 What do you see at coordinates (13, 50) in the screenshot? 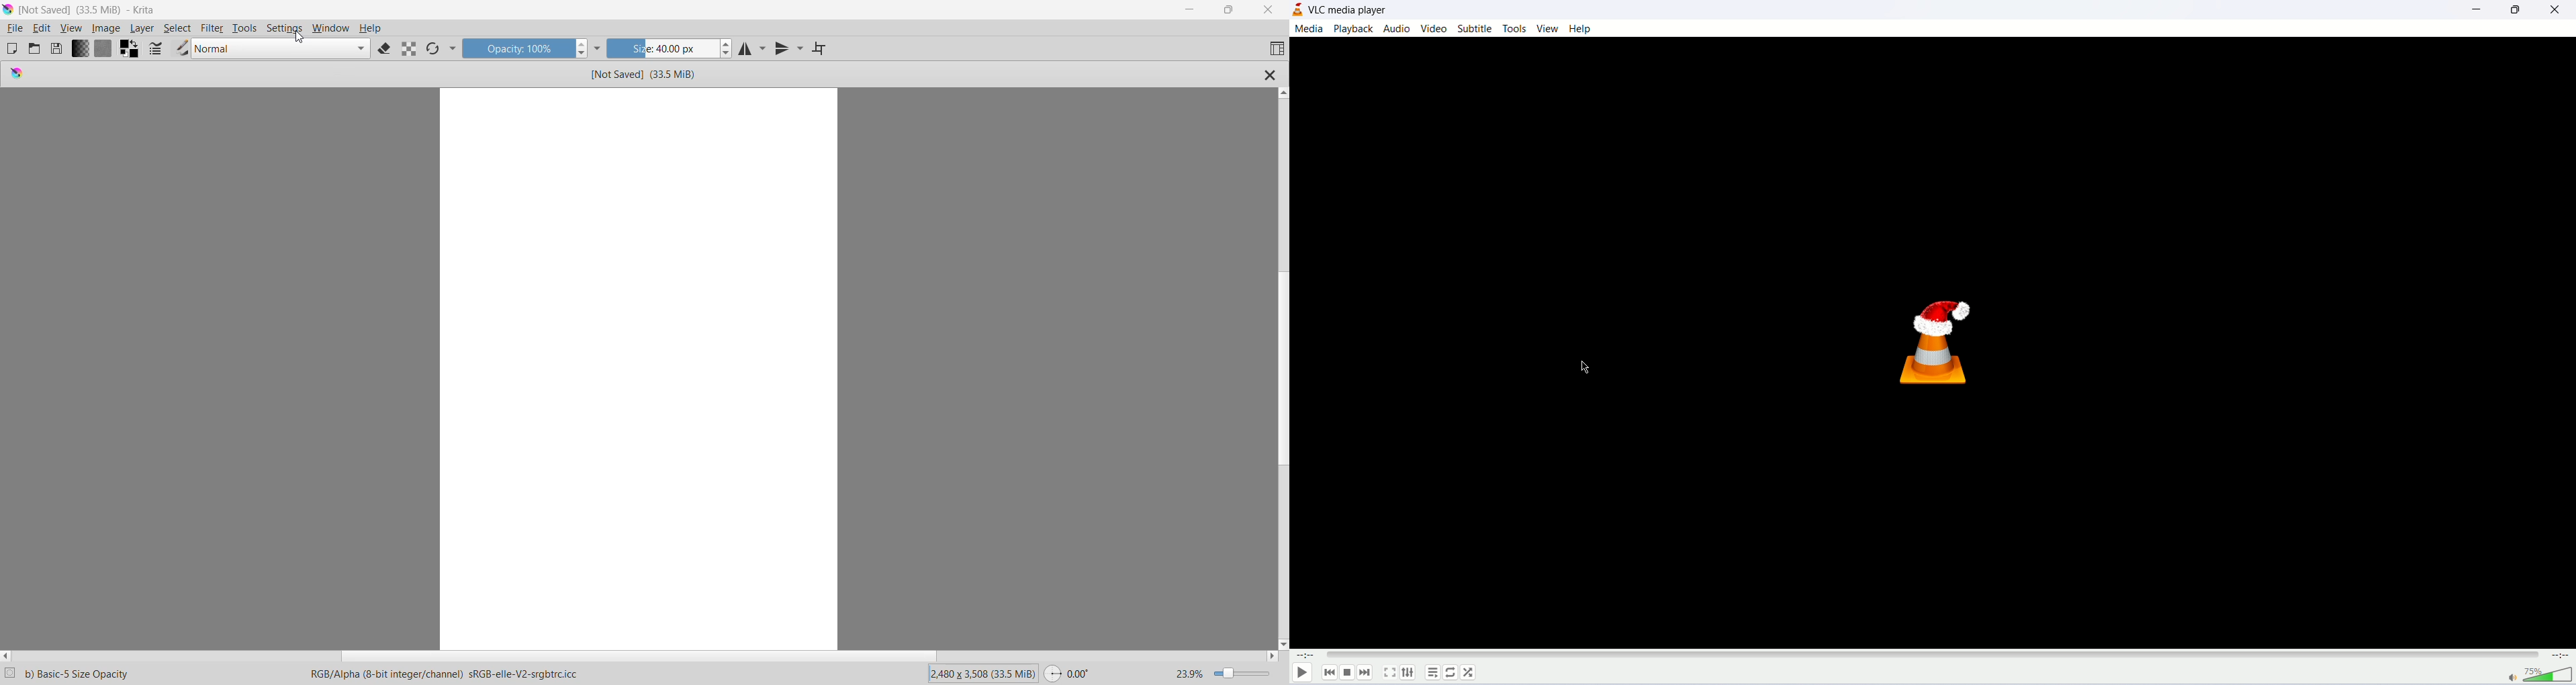
I see `Create New Document` at bounding box center [13, 50].